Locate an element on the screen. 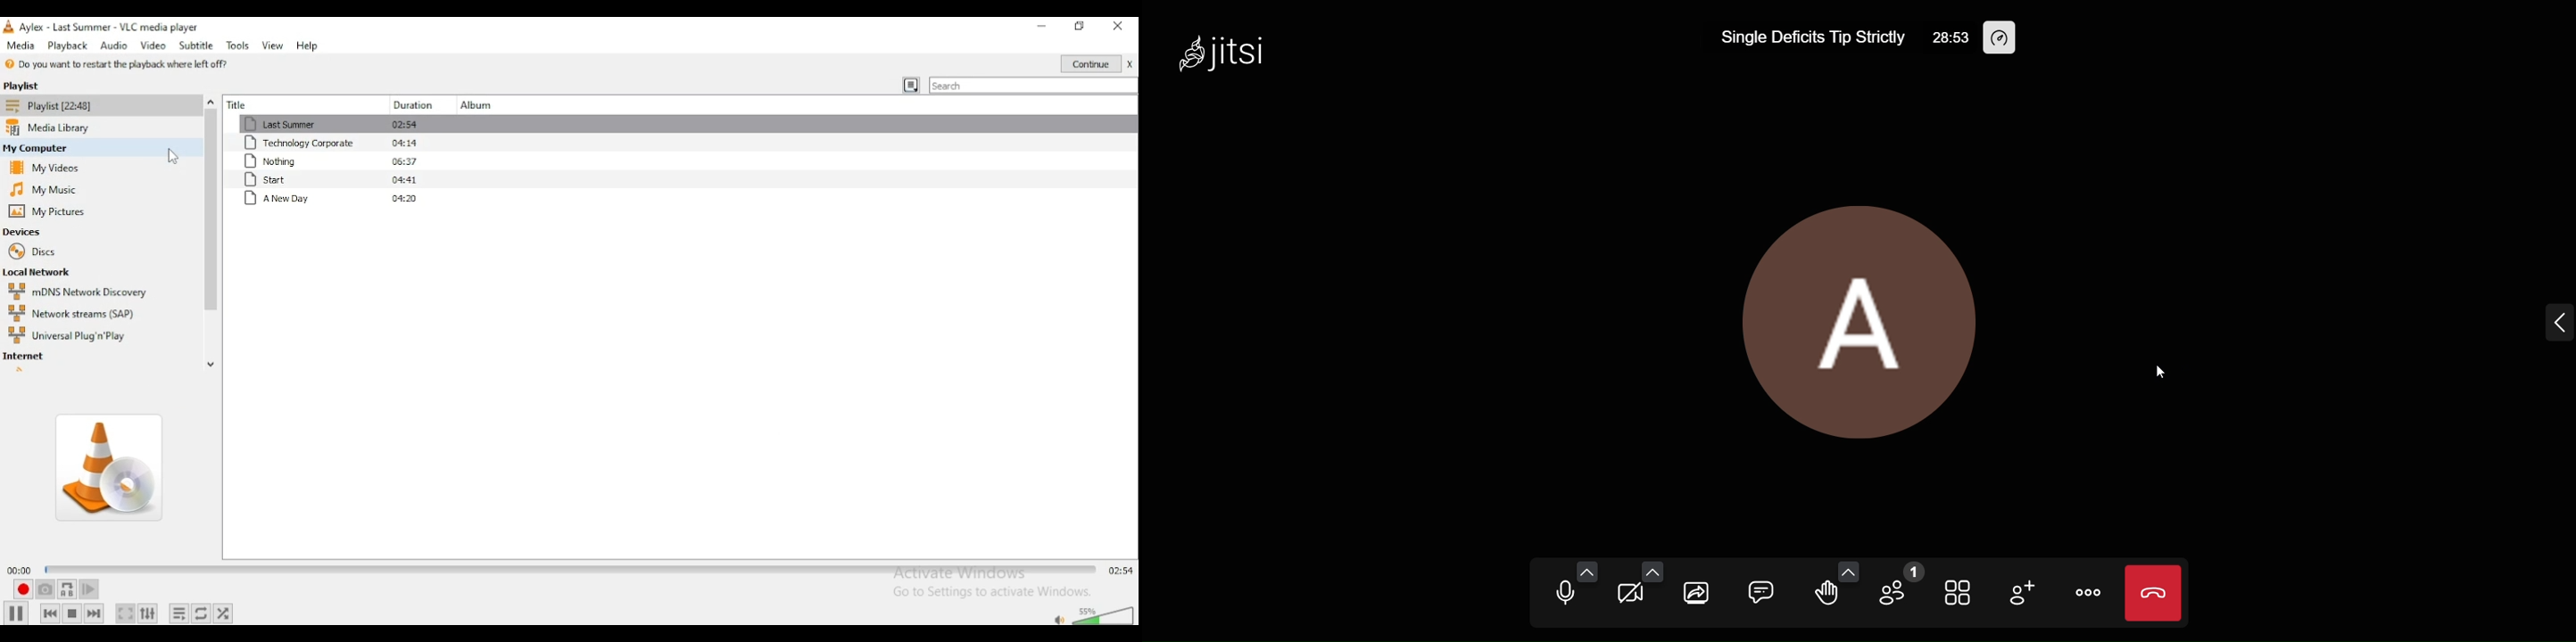 This screenshot has width=2576, height=644. search bar is located at coordinates (1033, 84).